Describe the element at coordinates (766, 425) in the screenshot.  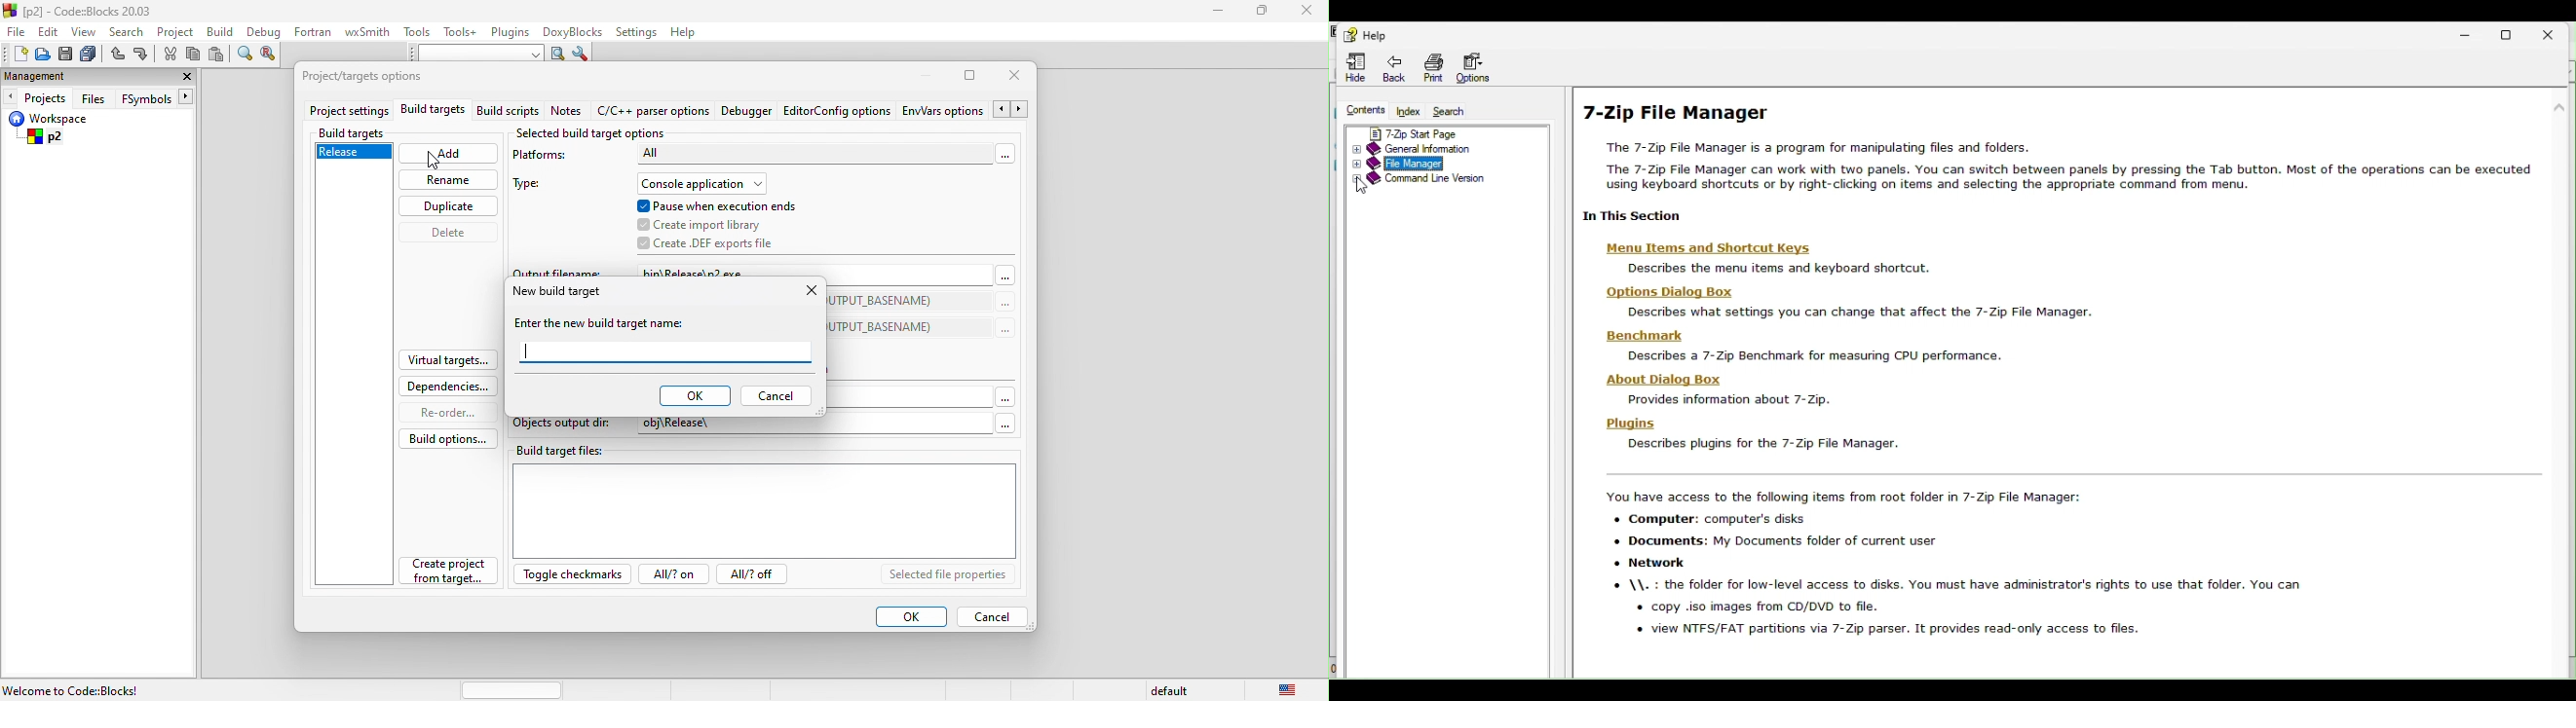
I see `objects output dir: obj\Release\` at that location.